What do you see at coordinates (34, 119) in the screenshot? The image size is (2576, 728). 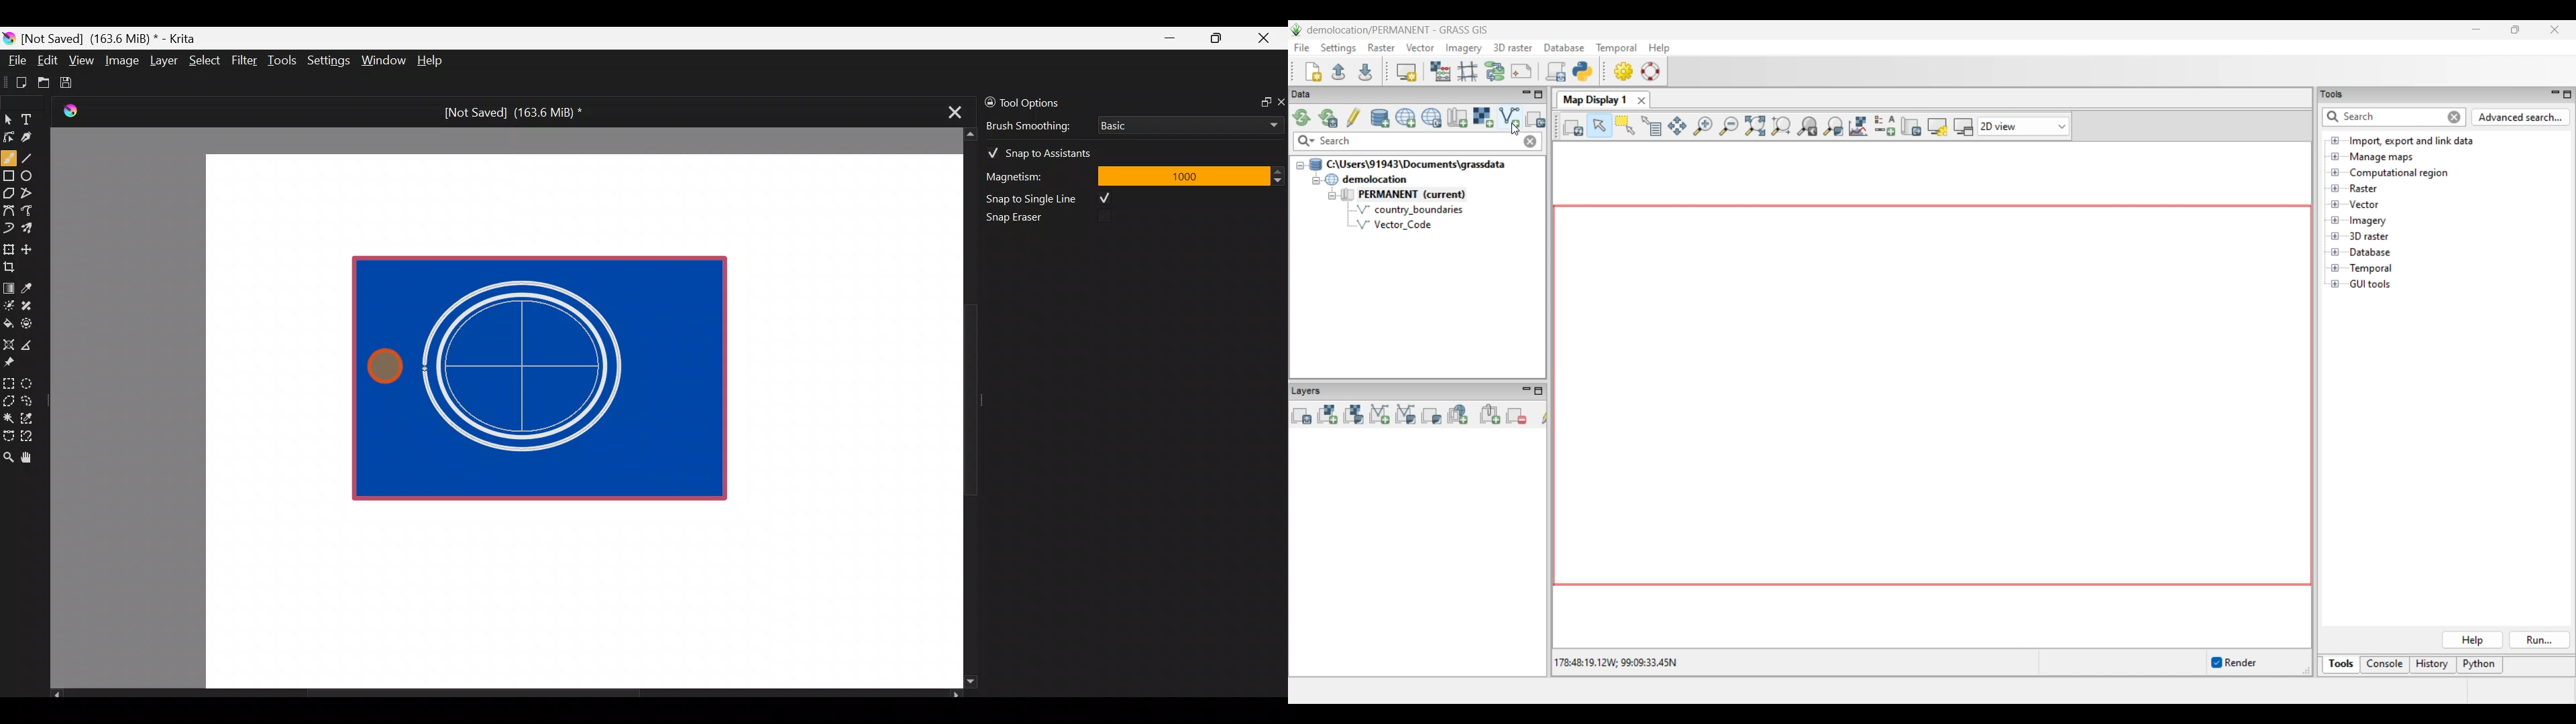 I see `Text tool` at bounding box center [34, 119].